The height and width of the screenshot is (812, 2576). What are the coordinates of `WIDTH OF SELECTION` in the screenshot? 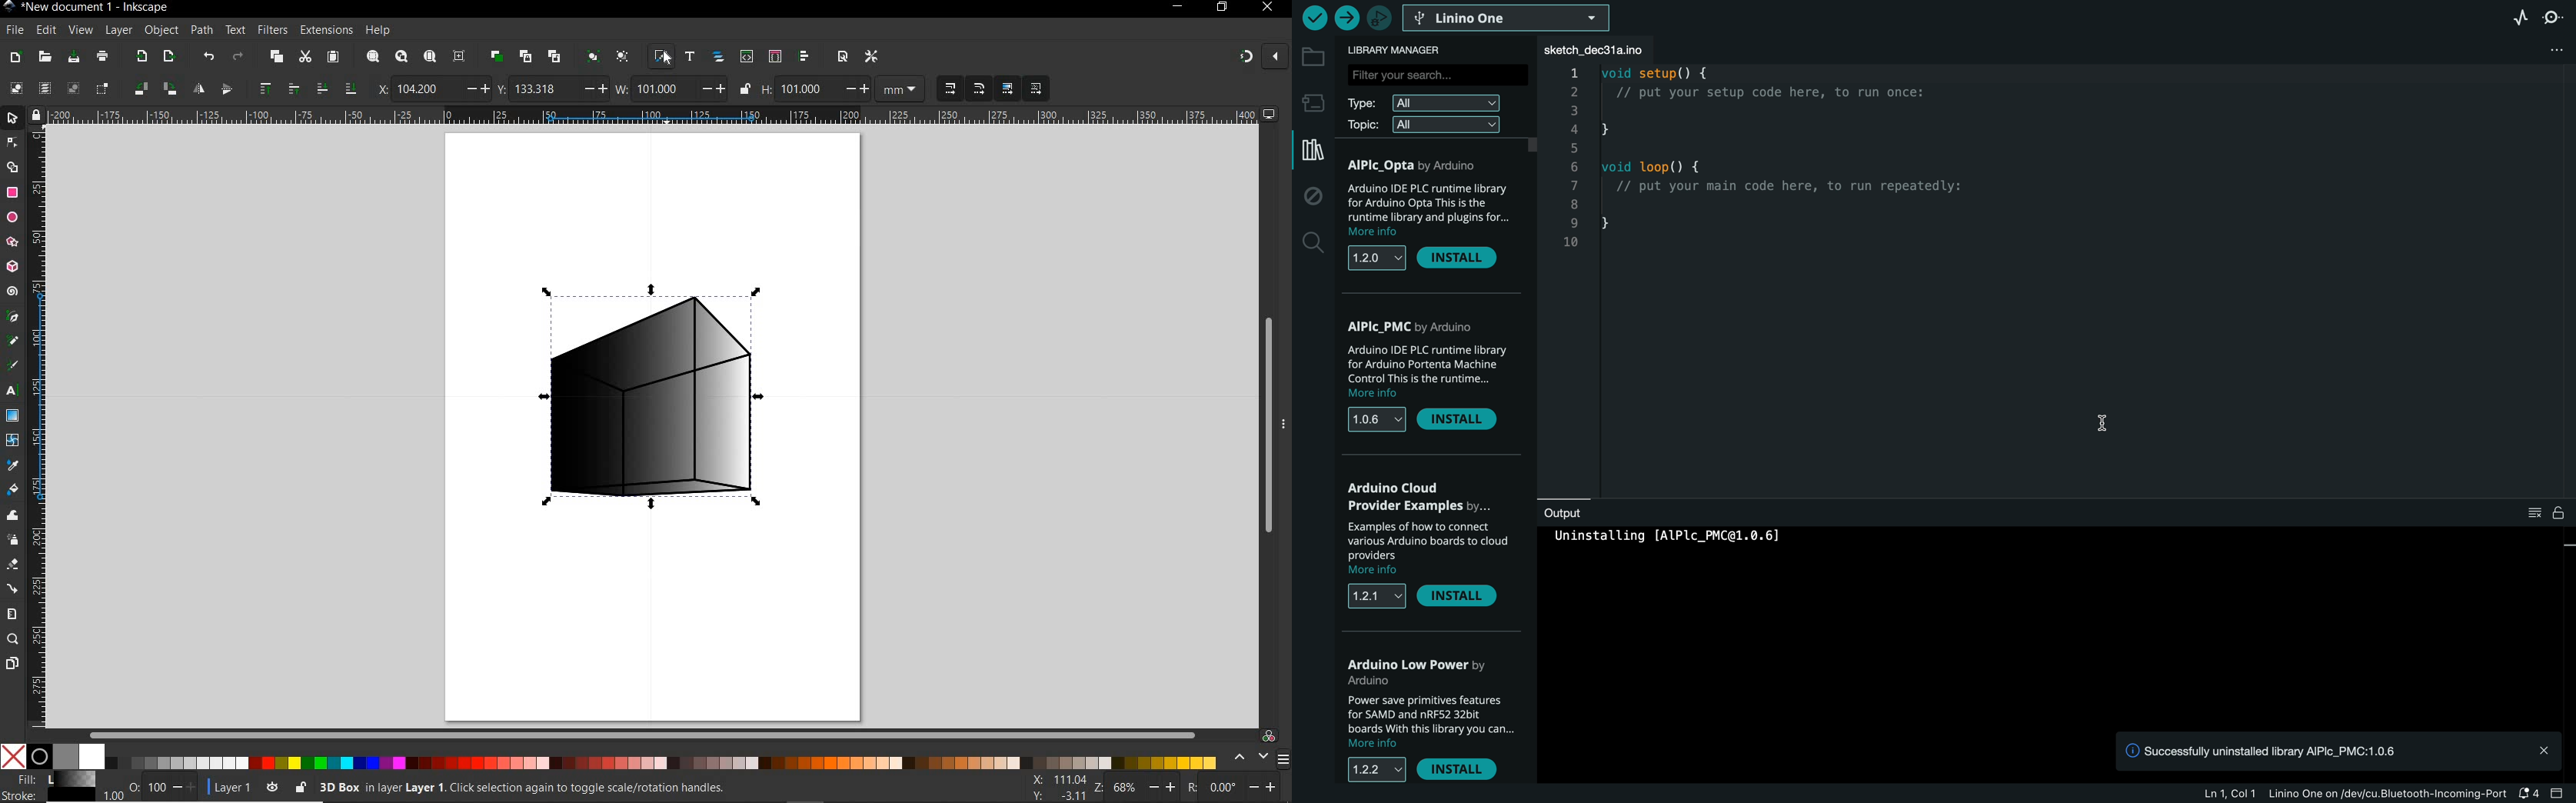 It's located at (622, 87).